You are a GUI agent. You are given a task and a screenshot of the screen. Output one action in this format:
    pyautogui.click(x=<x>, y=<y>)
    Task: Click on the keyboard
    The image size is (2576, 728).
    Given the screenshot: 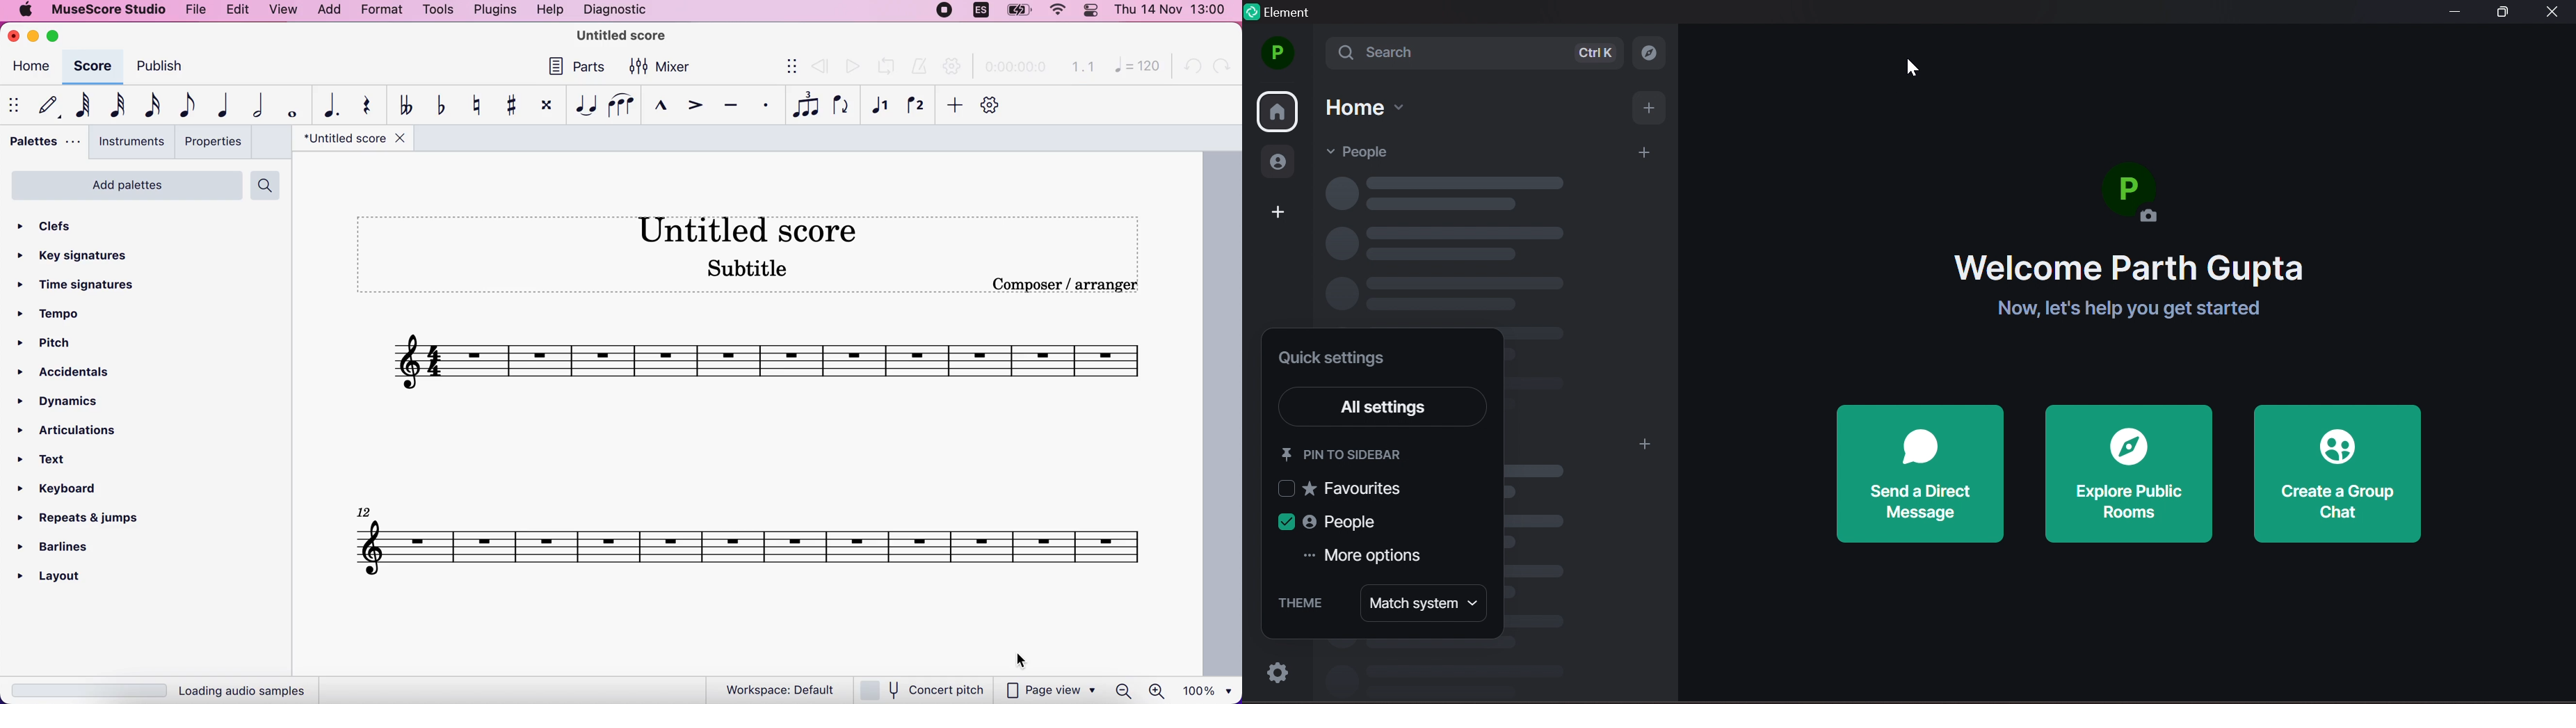 What is the action you would take?
    pyautogui.click(x=65, y=489)
    